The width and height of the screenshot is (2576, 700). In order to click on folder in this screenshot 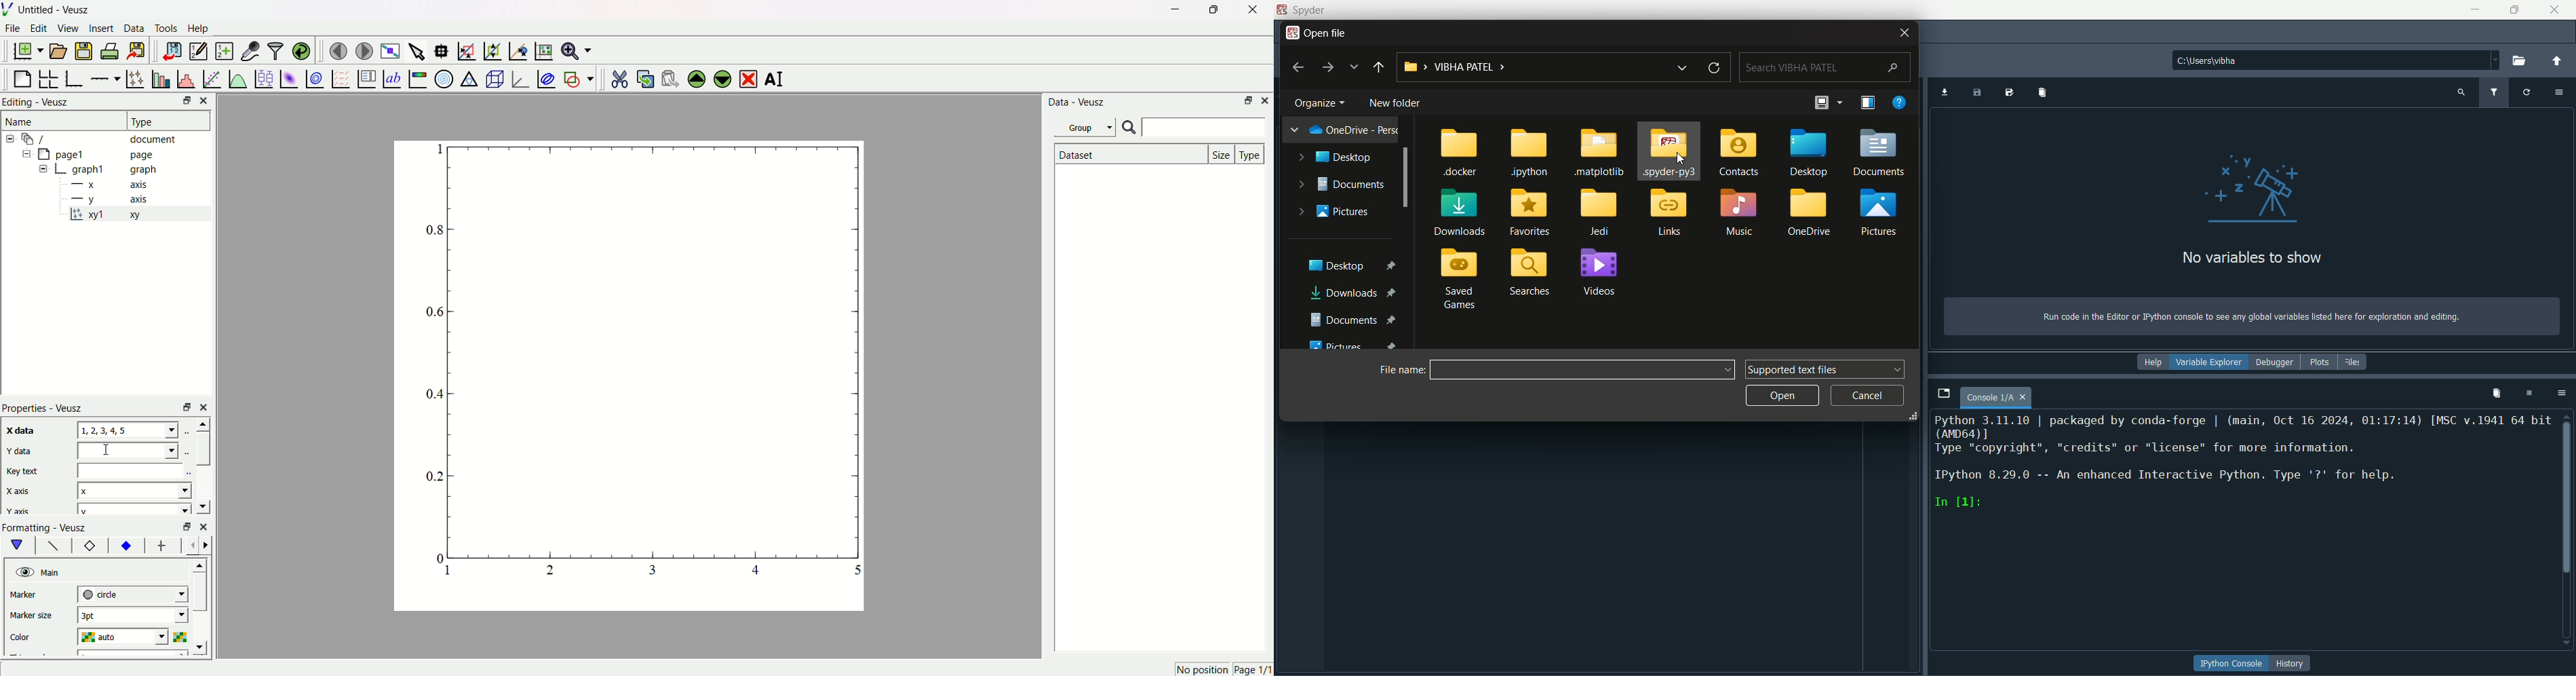, I will do `click(1601, 213)`.